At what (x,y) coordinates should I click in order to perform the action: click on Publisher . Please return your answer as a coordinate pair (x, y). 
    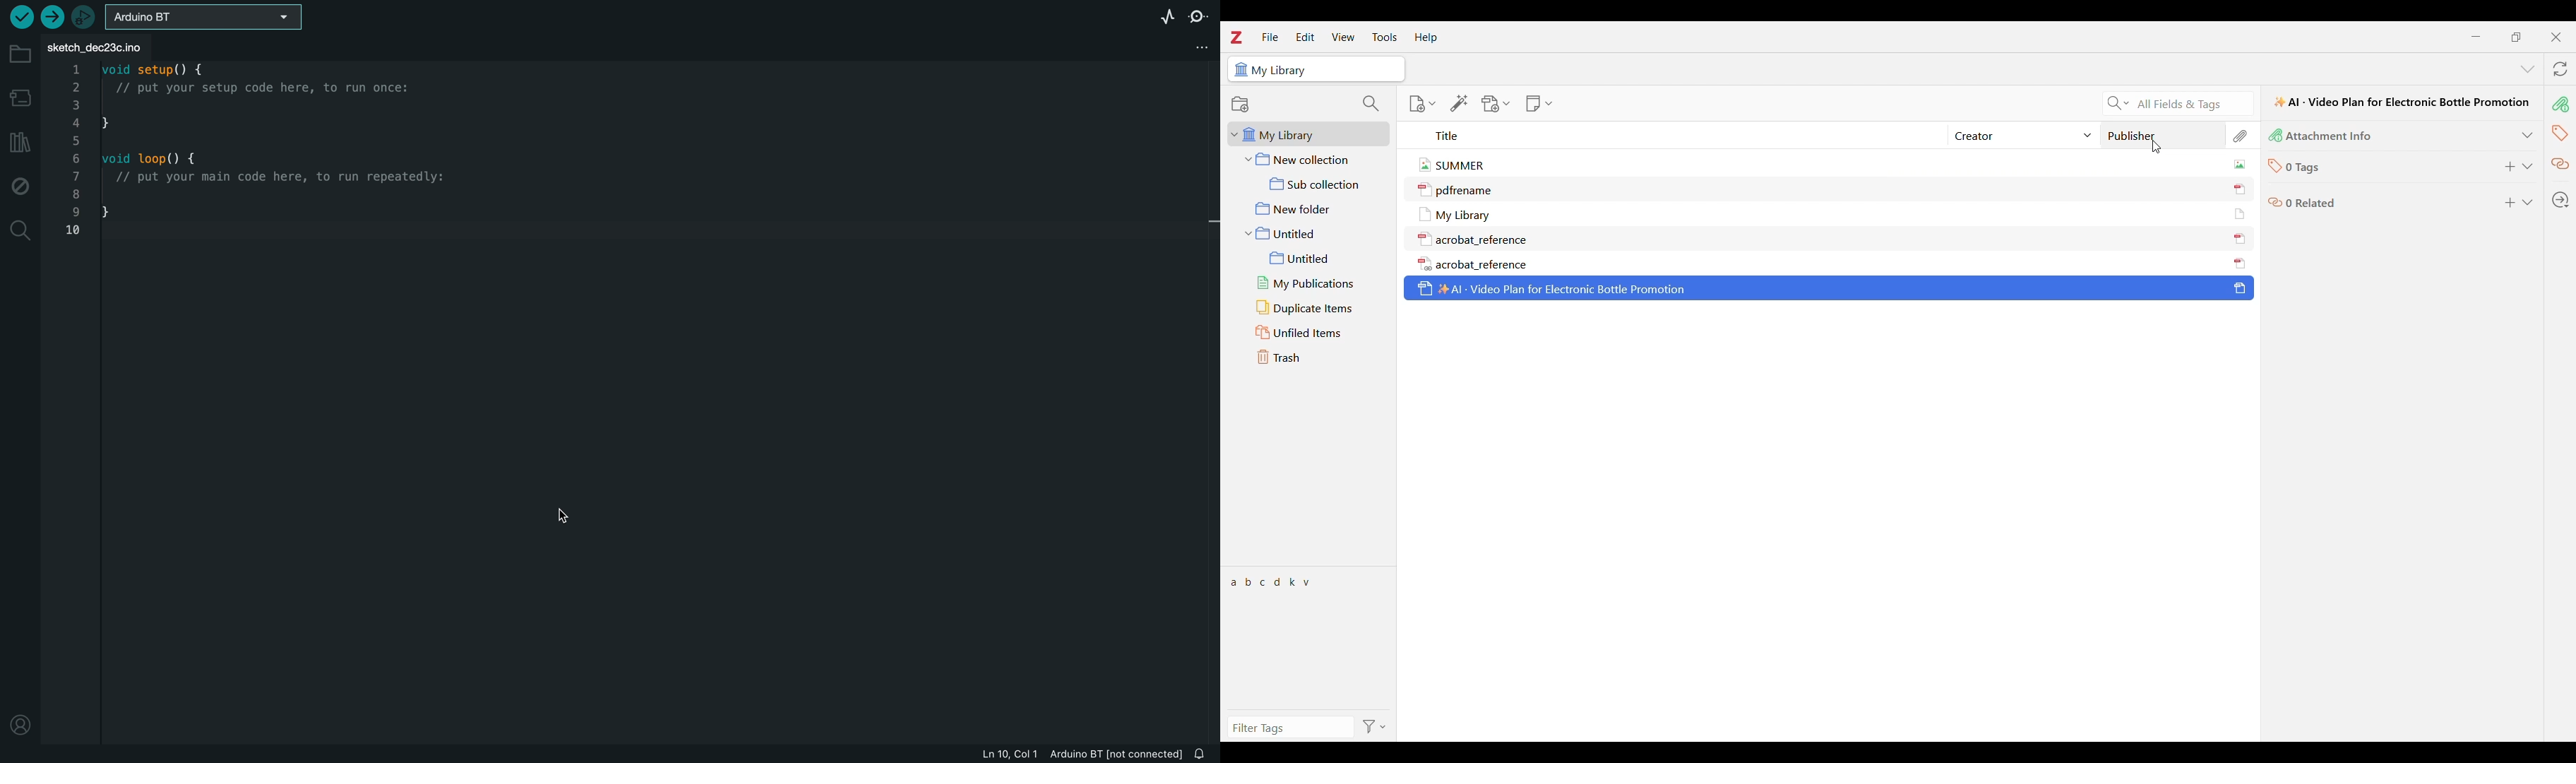
    Looking at the image, I should click on (2163, 135).